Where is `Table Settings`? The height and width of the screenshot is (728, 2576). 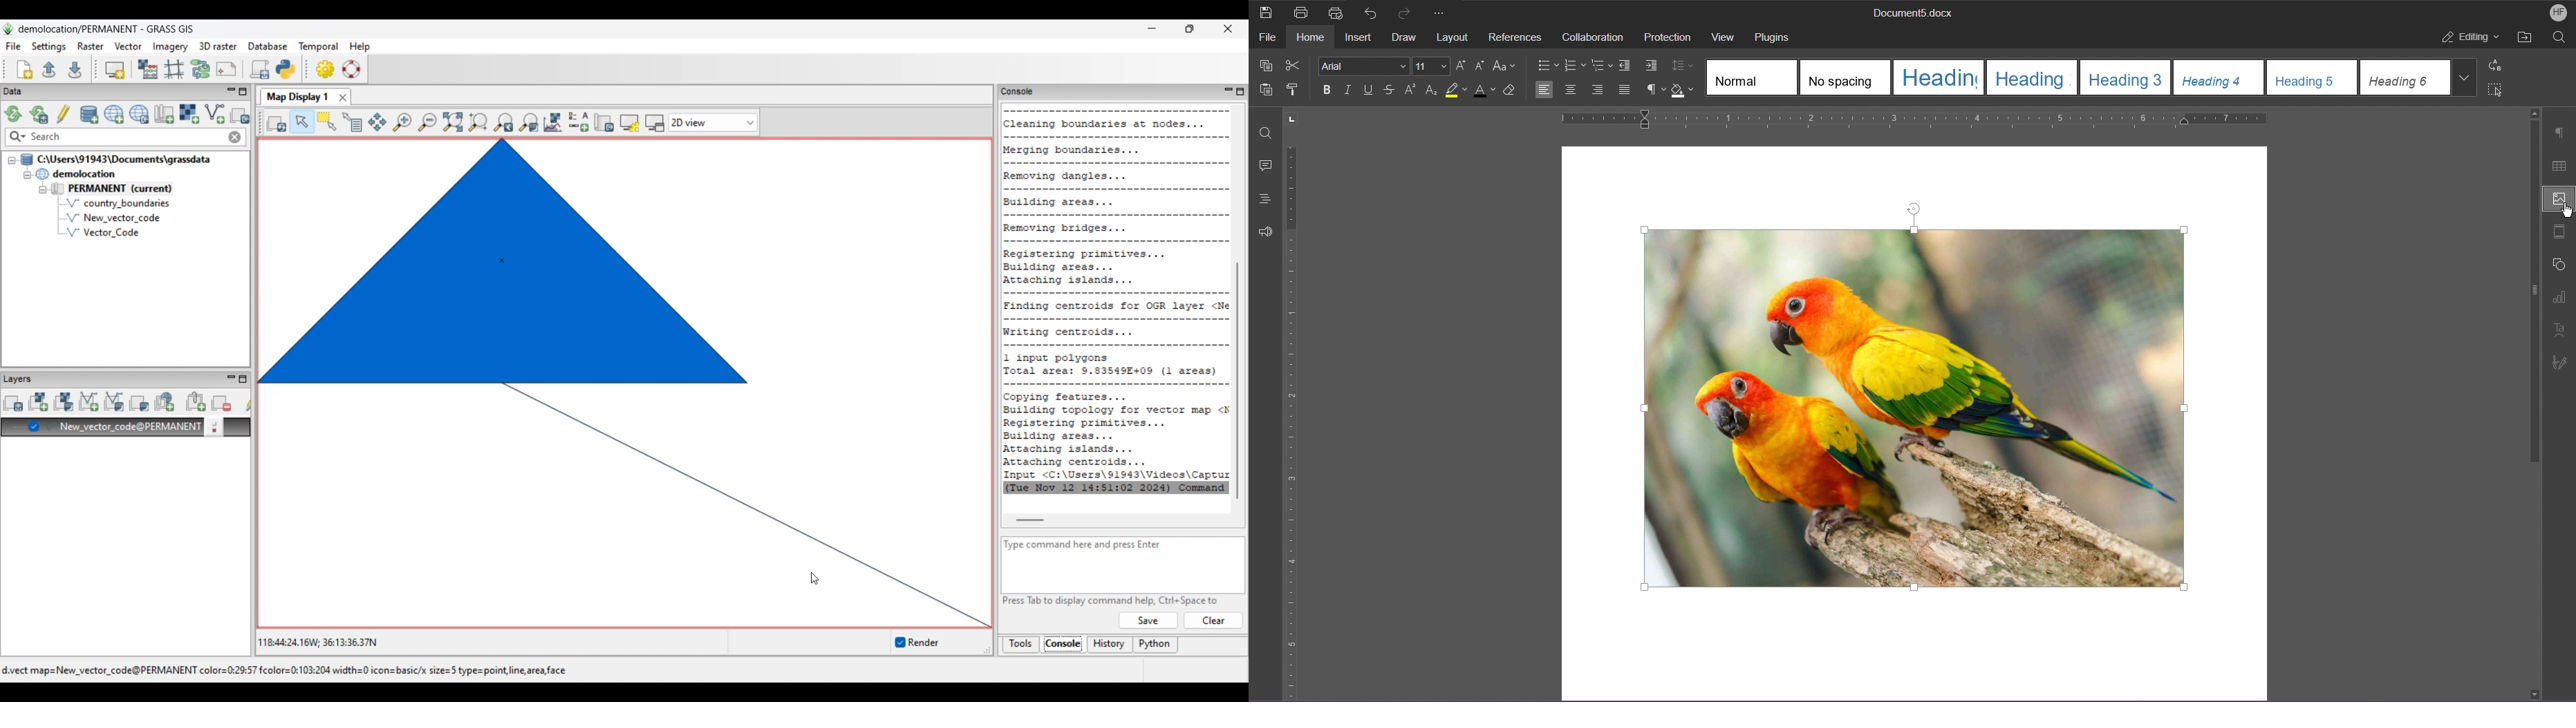 Table Settings is located at coordinates (2559, 166).